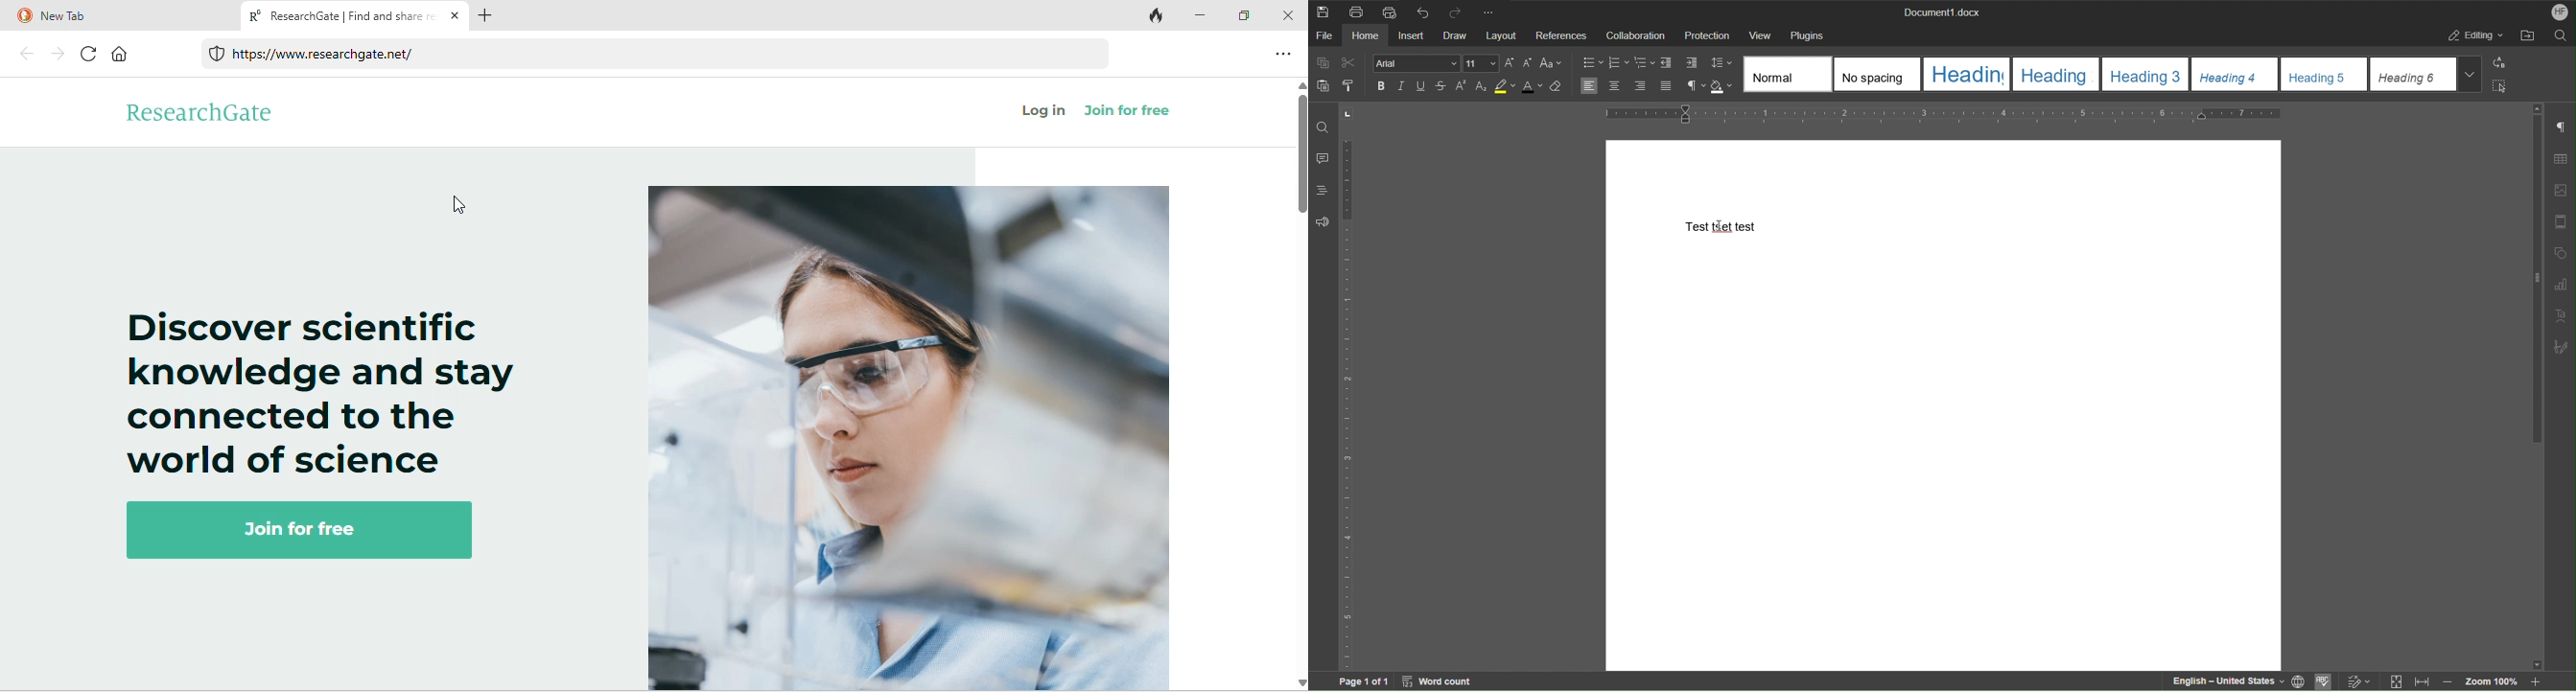 Image resolution: width=2576 pixels, height=700 pixels. What do you see at coordinates (1806, 35) in the screenshot?
I see `Plugins` at bounding box center [1806, 35].